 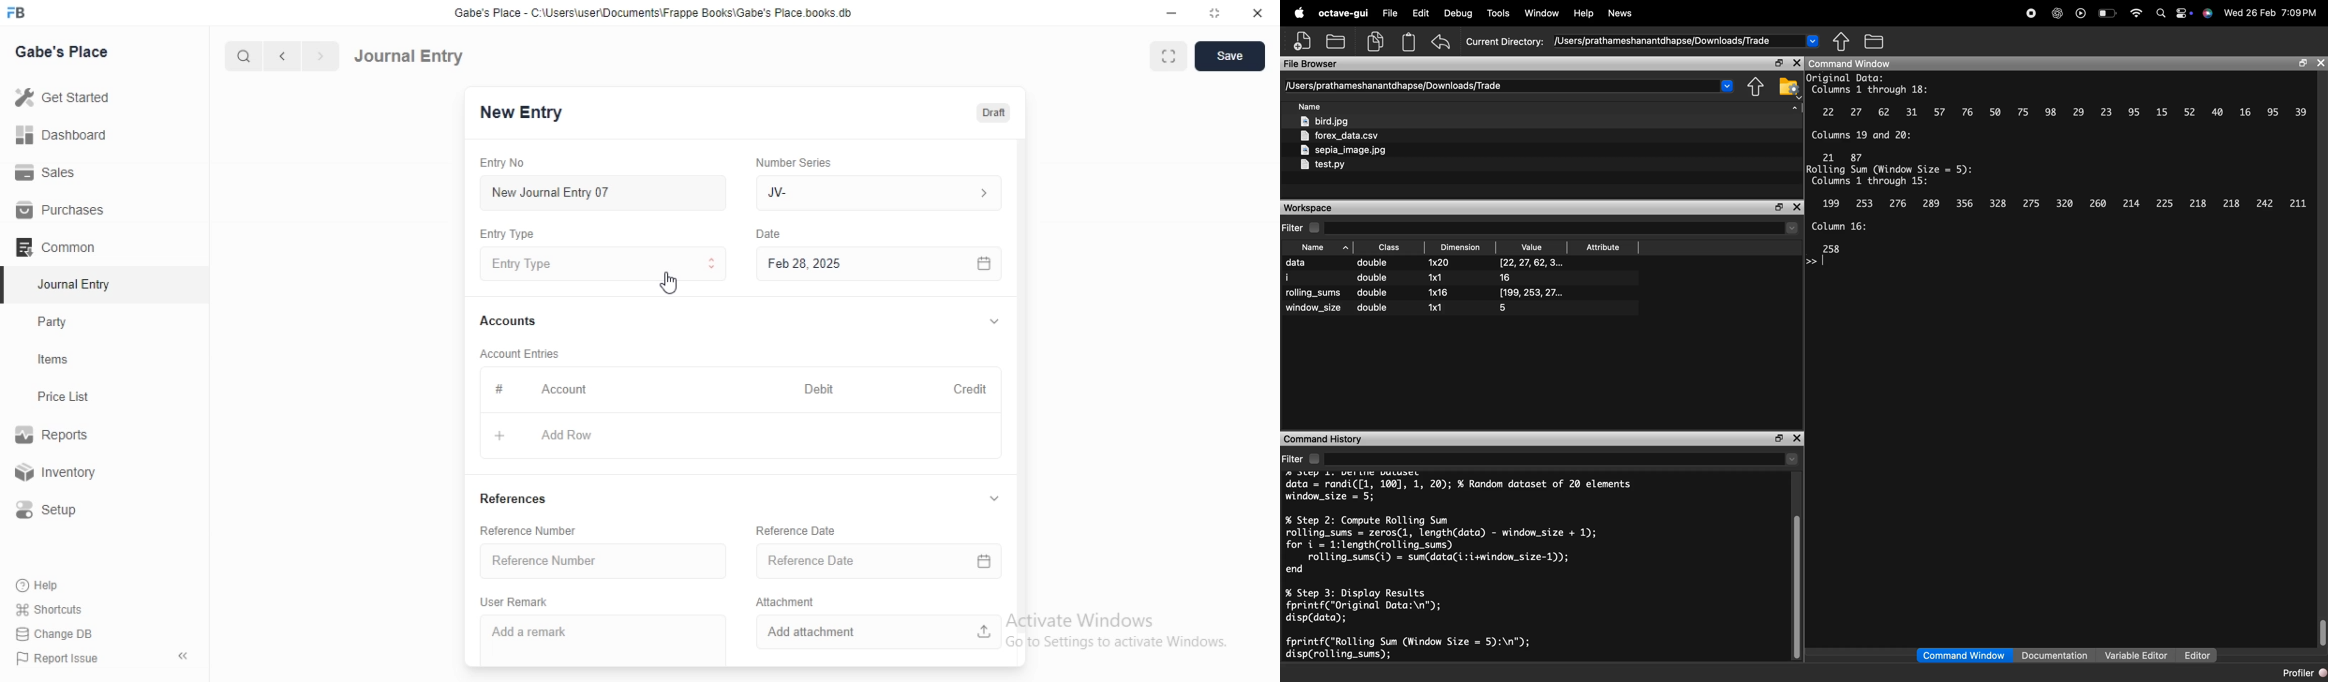 What do you see at coordinates (49, 247) in the screenshot?
I see `Comman` at bounding box center [49, 247].